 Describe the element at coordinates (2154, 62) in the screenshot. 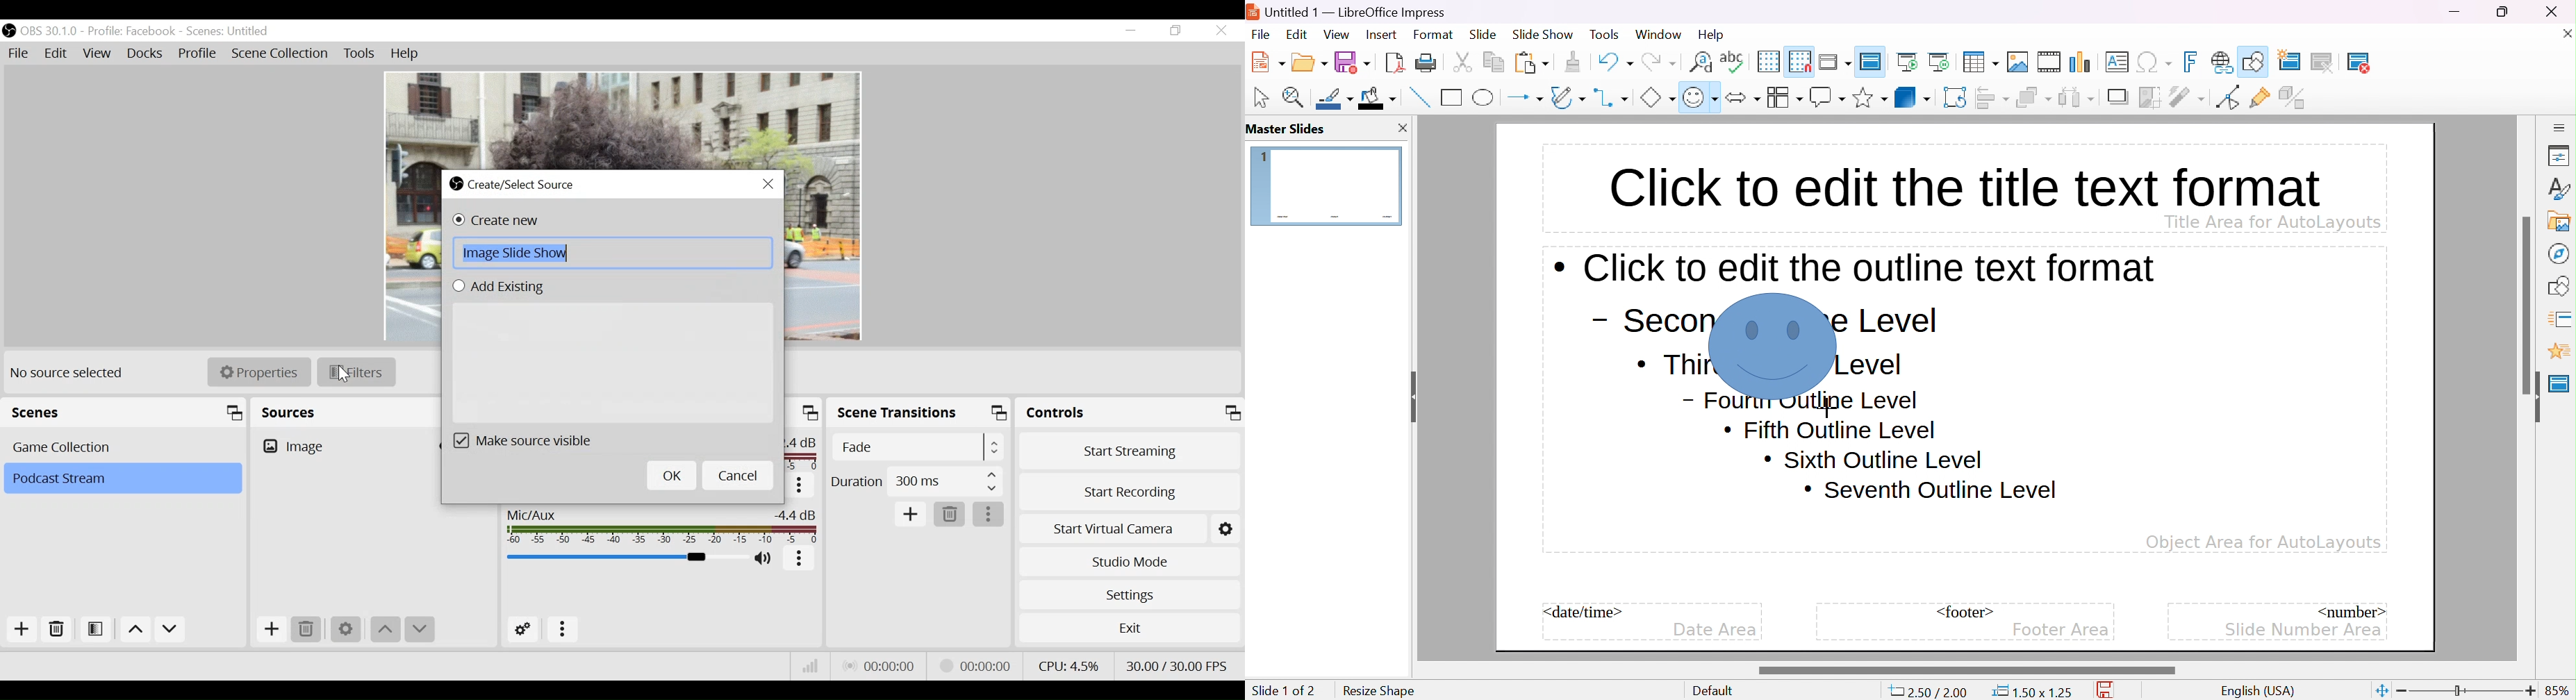

I see `insert special caracters` at that location.